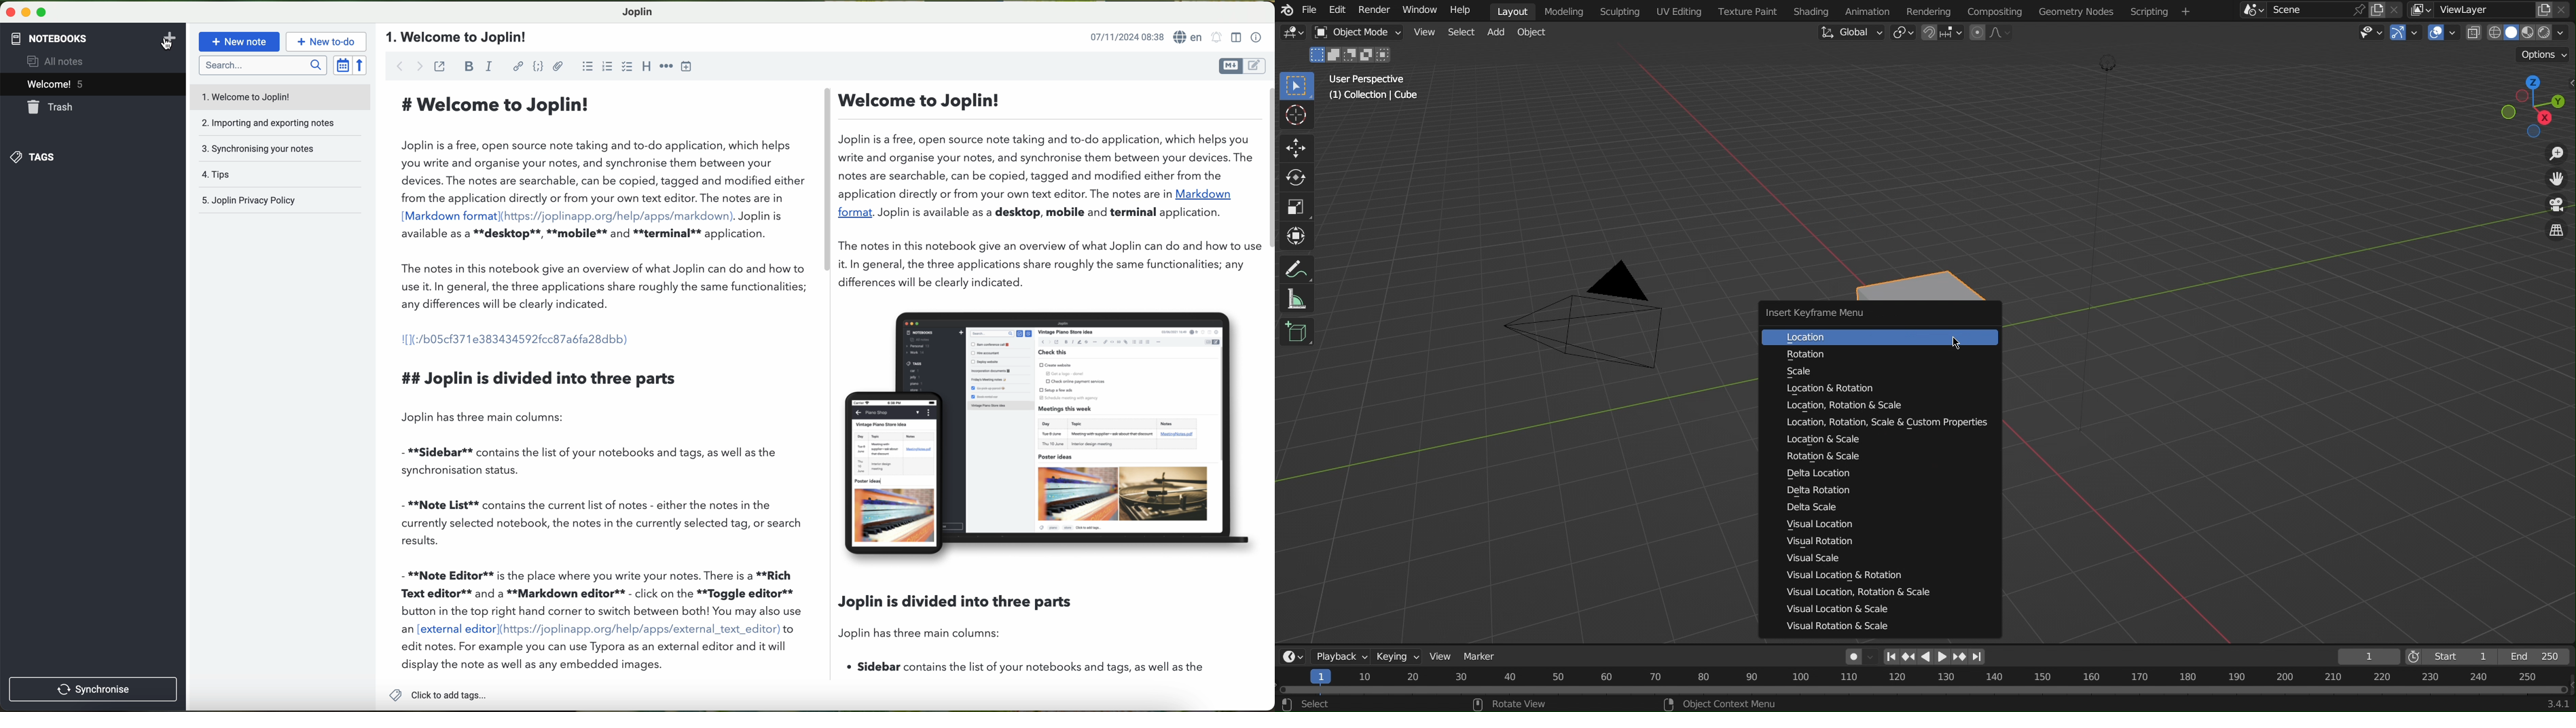  Describe the element at coordinates (1944, 657) in the screenshot. I see `right` at that location.